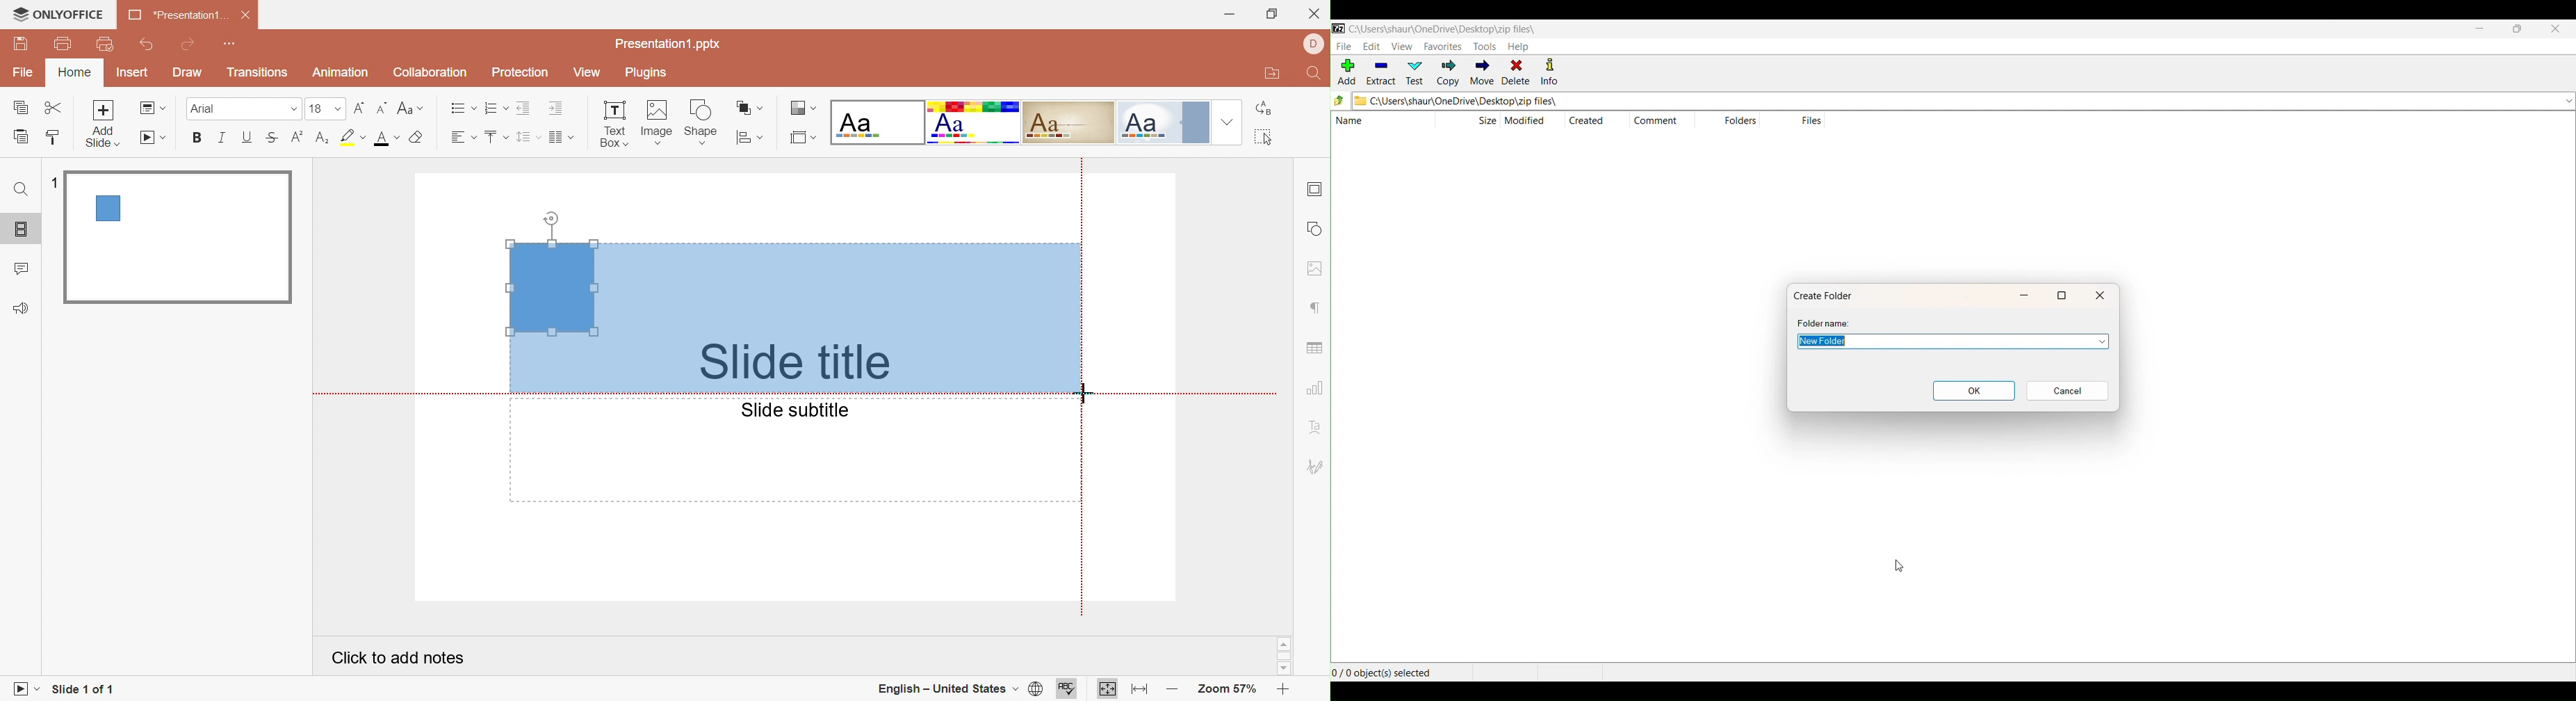 This screenshot has width=2576, height=728. Describe the element at coordinates (1442, 45) in the screenshot. I see `FAVORITES` at that location.